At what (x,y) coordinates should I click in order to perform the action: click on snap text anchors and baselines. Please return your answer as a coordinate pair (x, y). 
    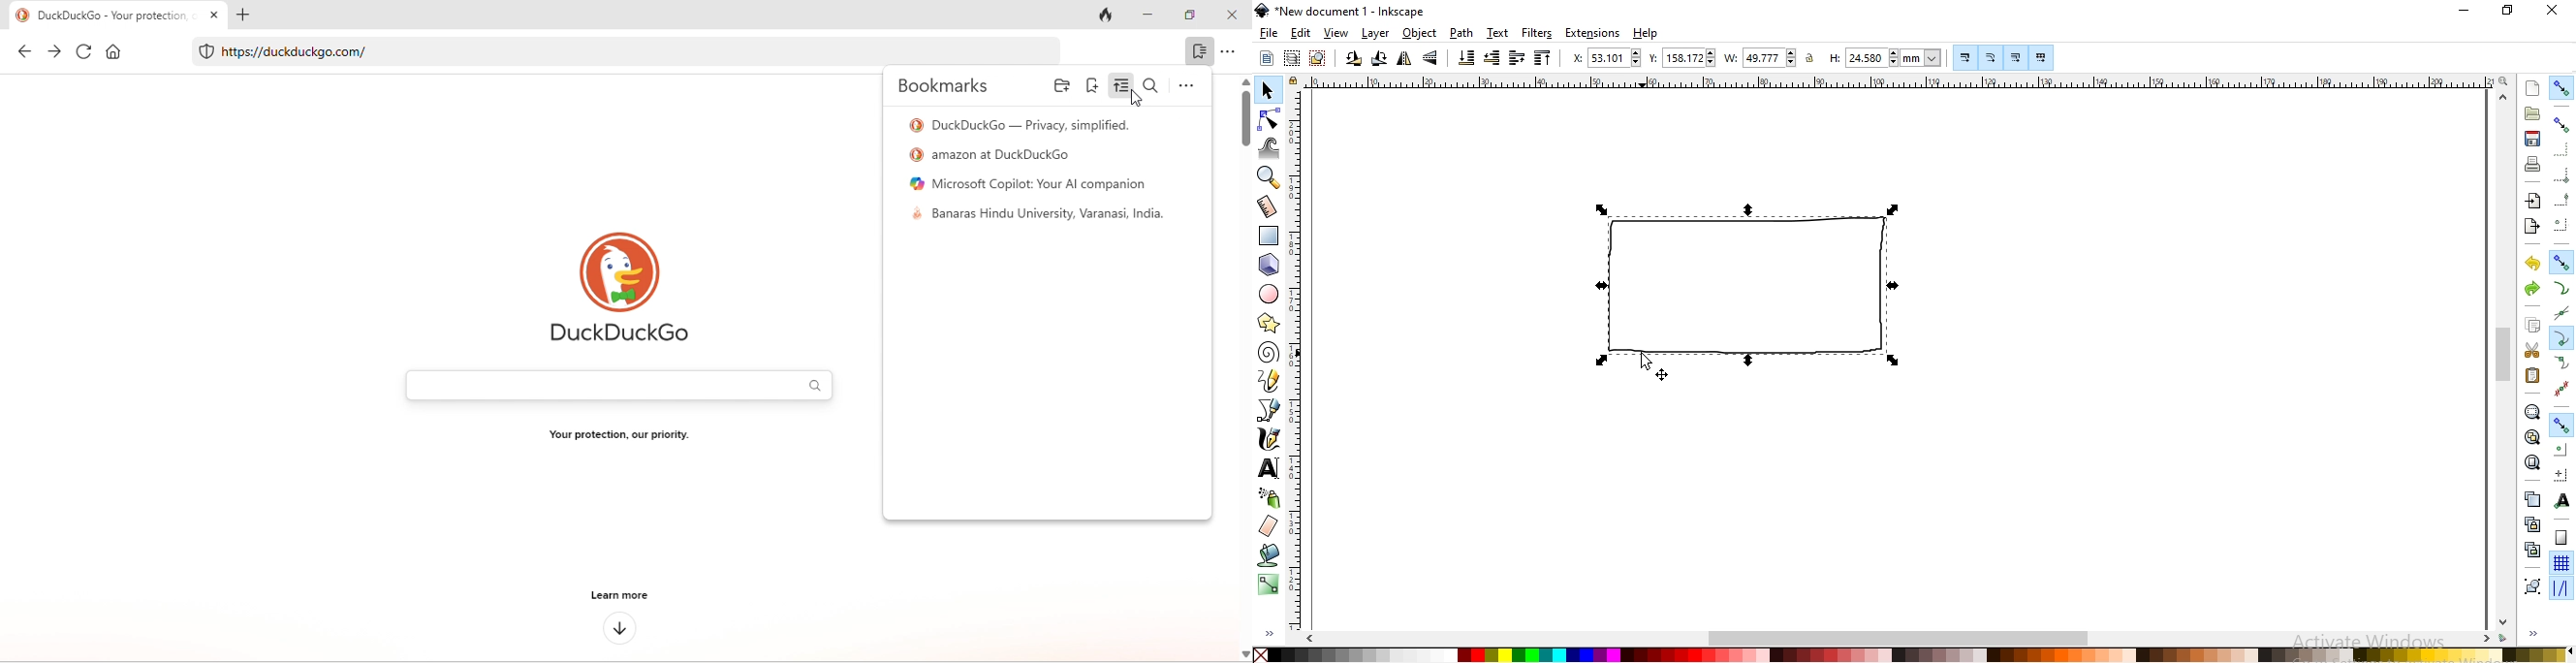
    Looking at the image, I should click on (2563, 501).